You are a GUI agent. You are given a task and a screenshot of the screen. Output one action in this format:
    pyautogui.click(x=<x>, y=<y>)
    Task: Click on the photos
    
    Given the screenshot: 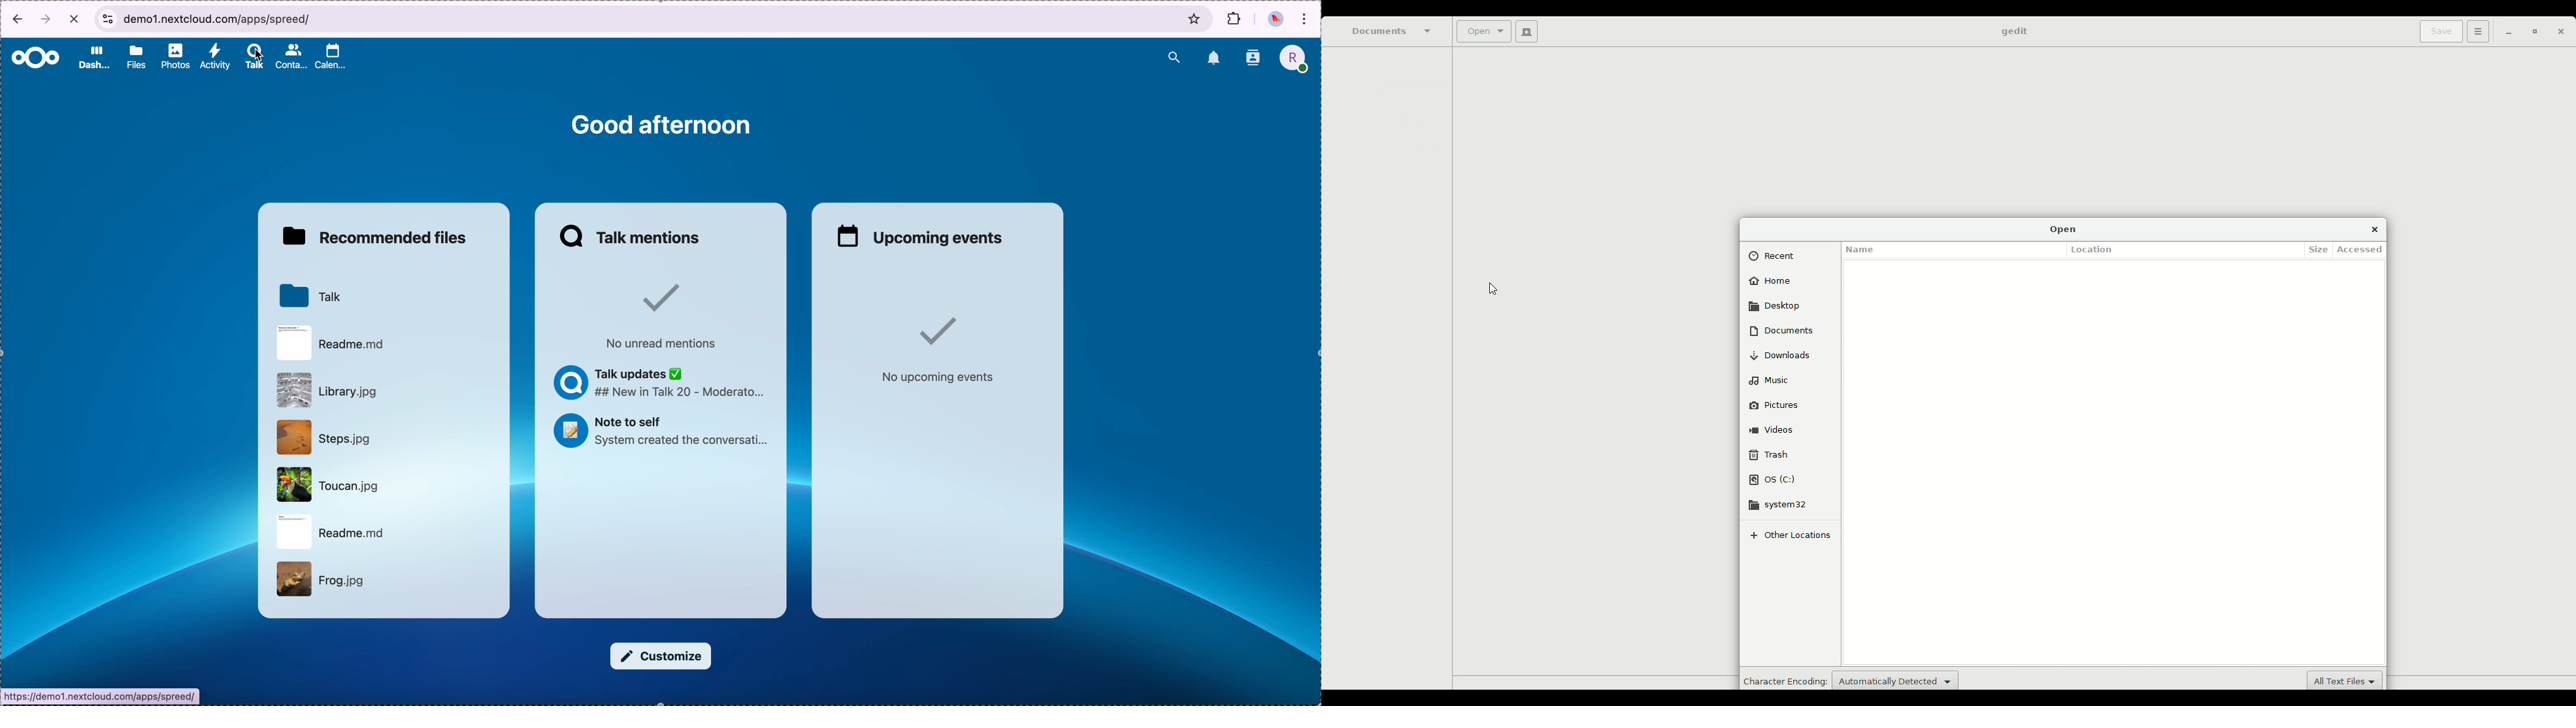 What is the action you would take?
    pyautogui.click(x=176, y=56)
    